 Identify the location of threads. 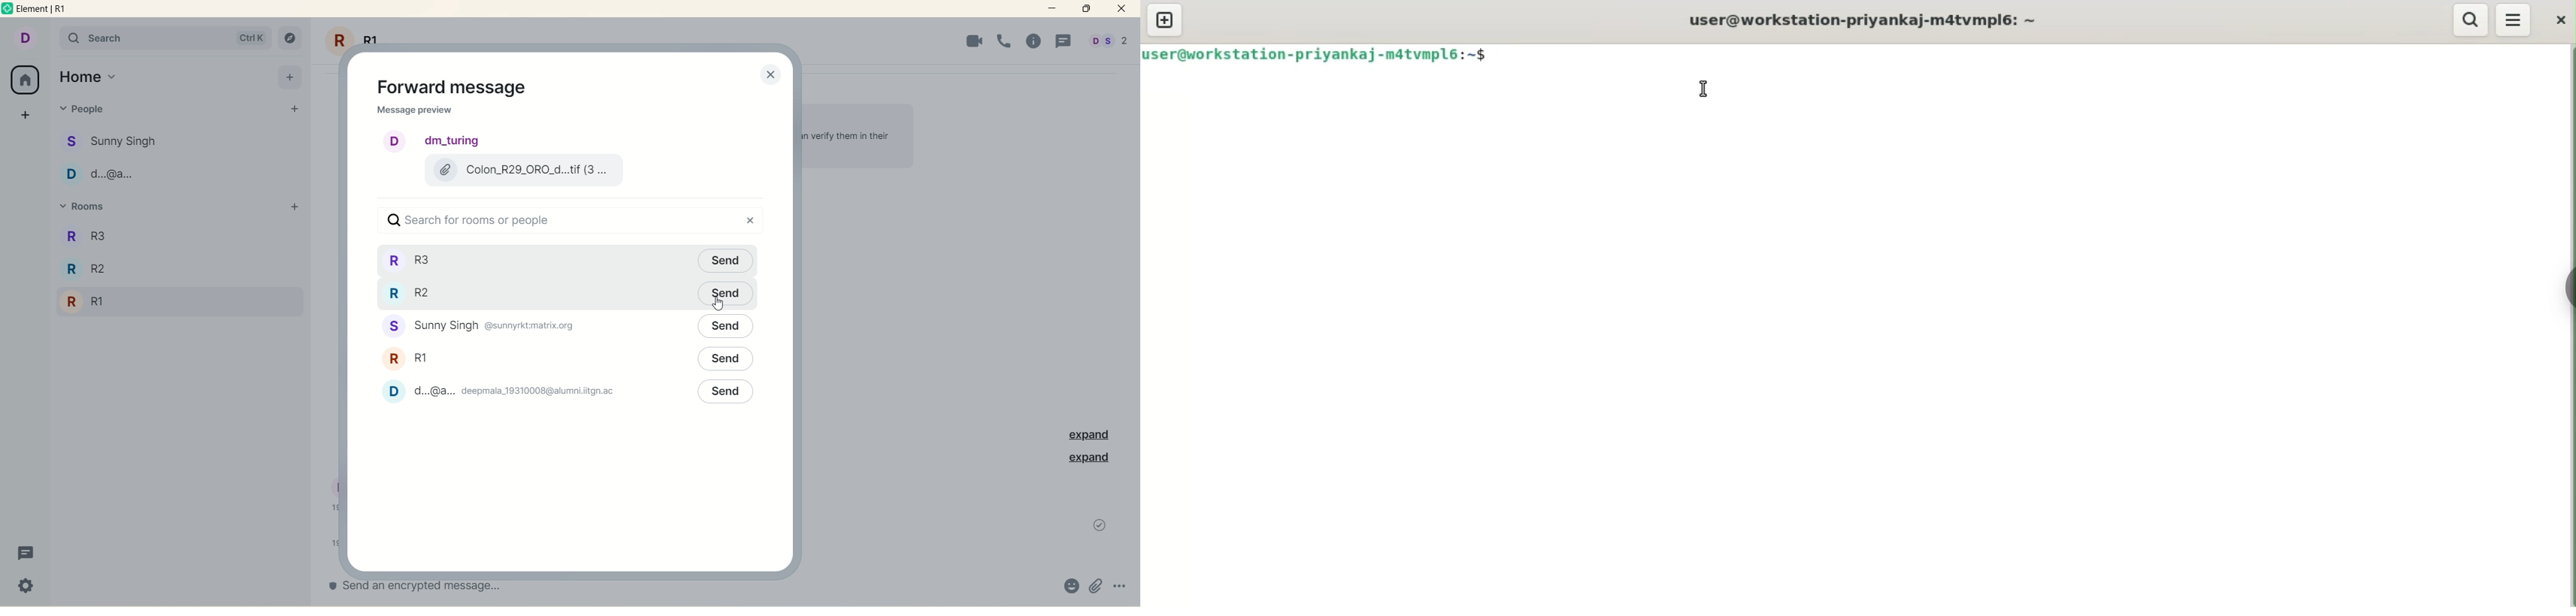
(1064, 42).